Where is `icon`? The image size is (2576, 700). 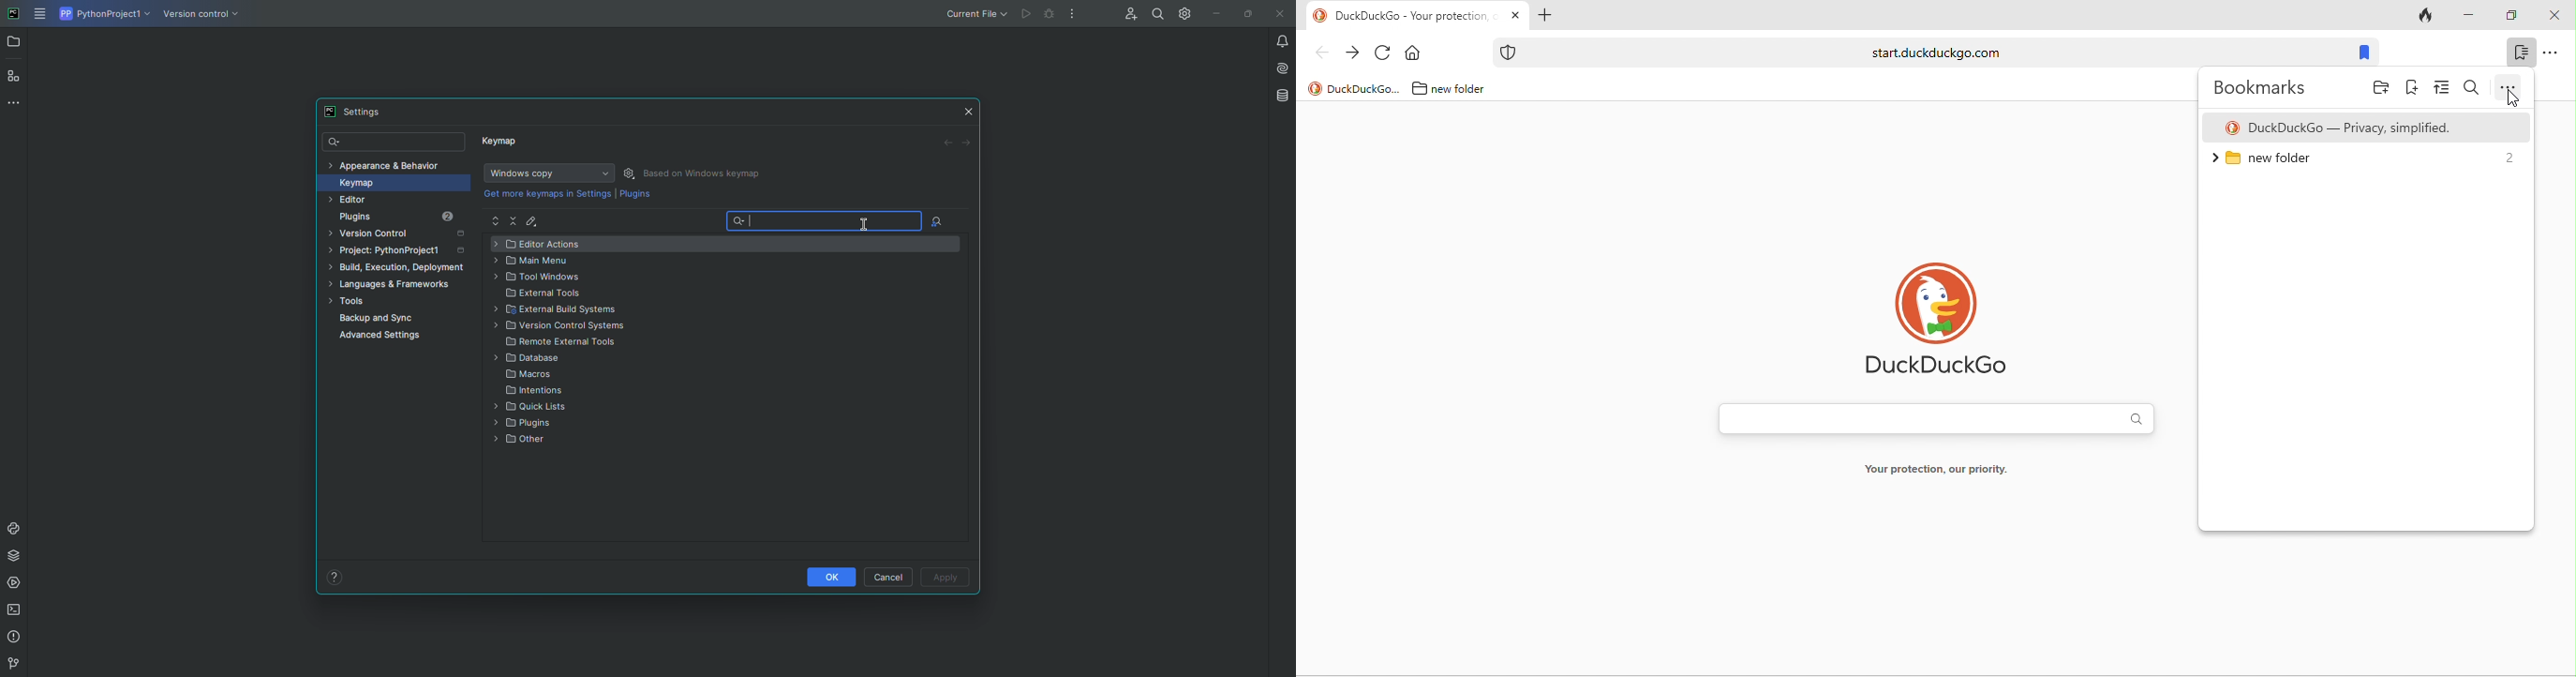 icon is located at coordinates (1315, 89).